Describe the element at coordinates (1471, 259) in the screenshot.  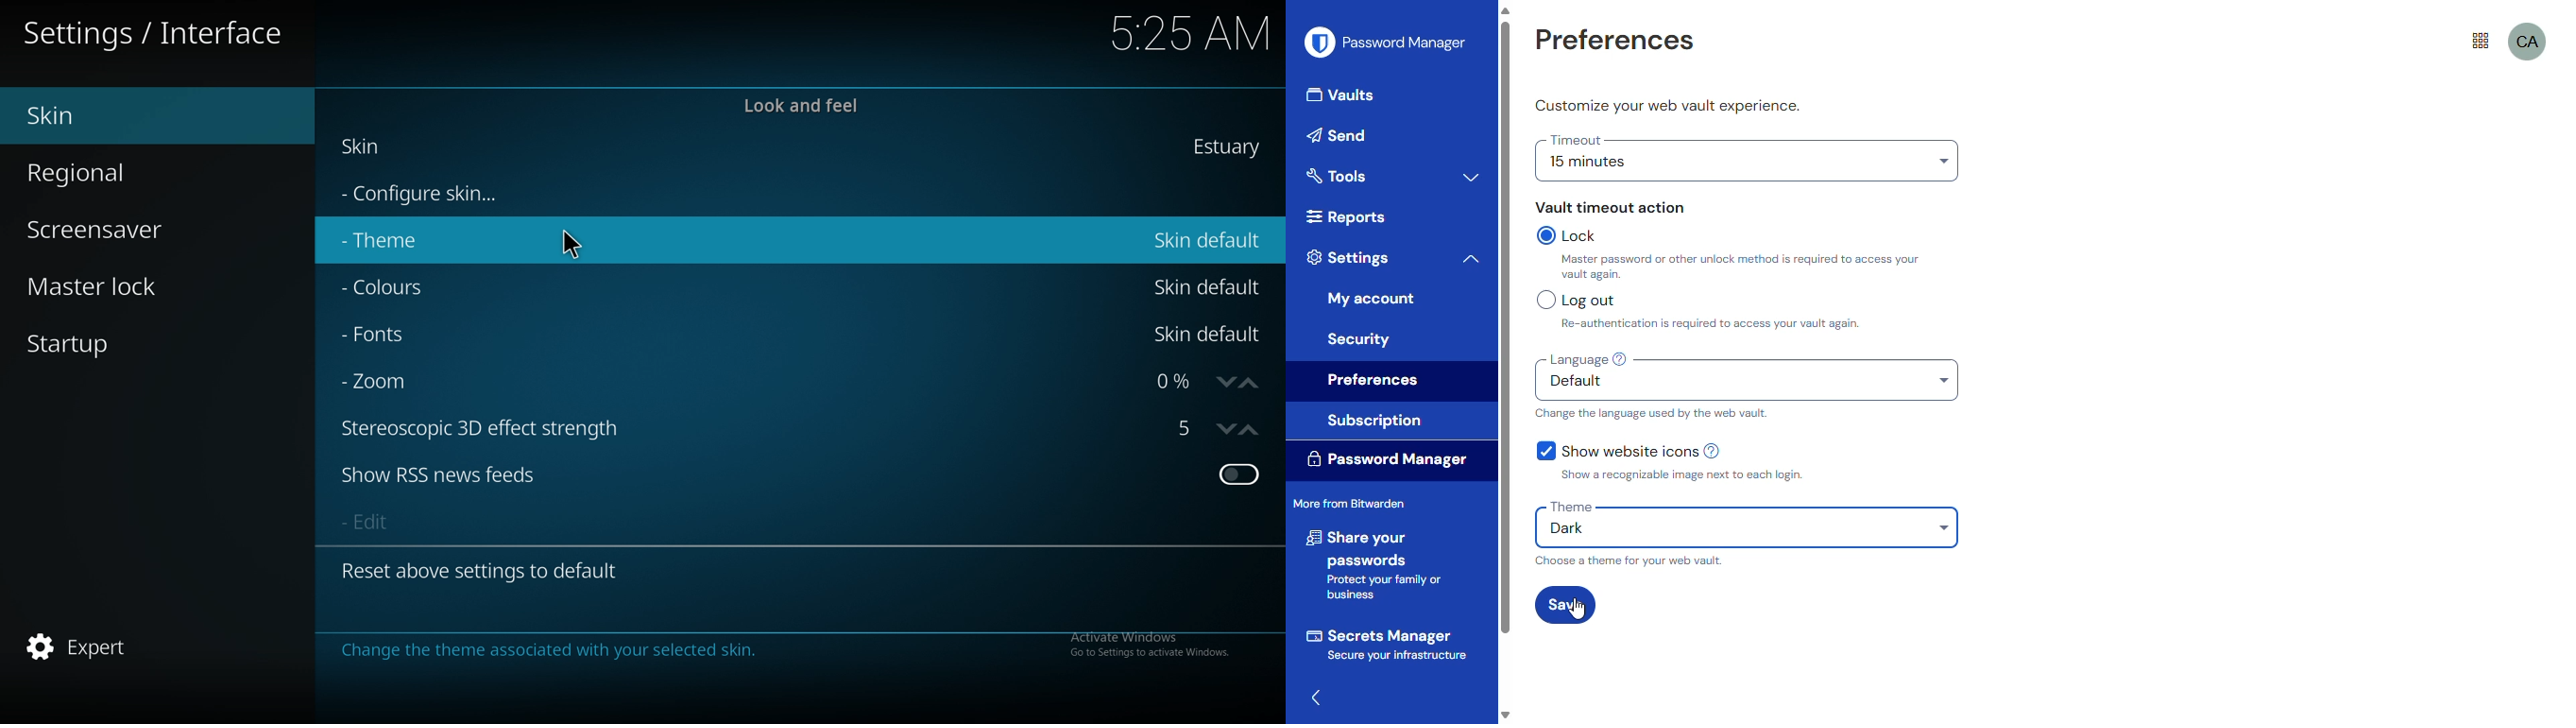
I see `toggle collapse` at that location.